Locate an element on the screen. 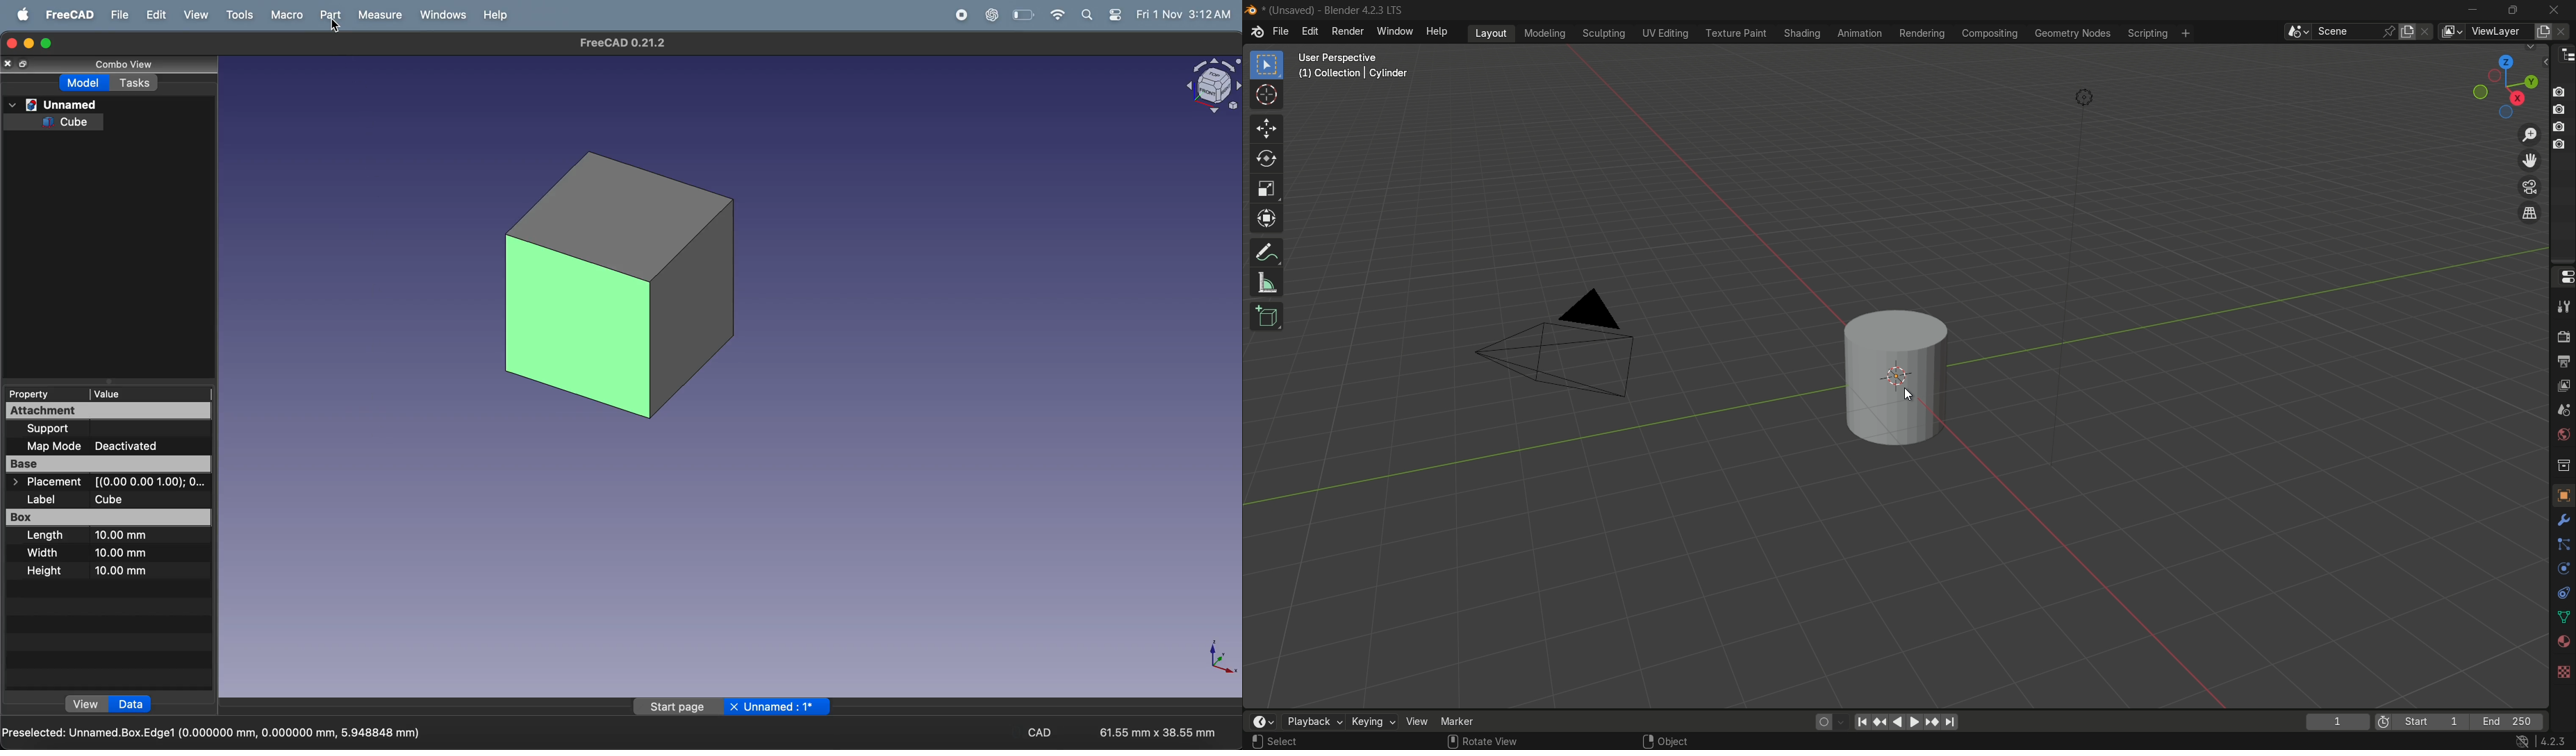 This screenshot has height=756, width=2576. freecad is located at coordinates (69, 14).